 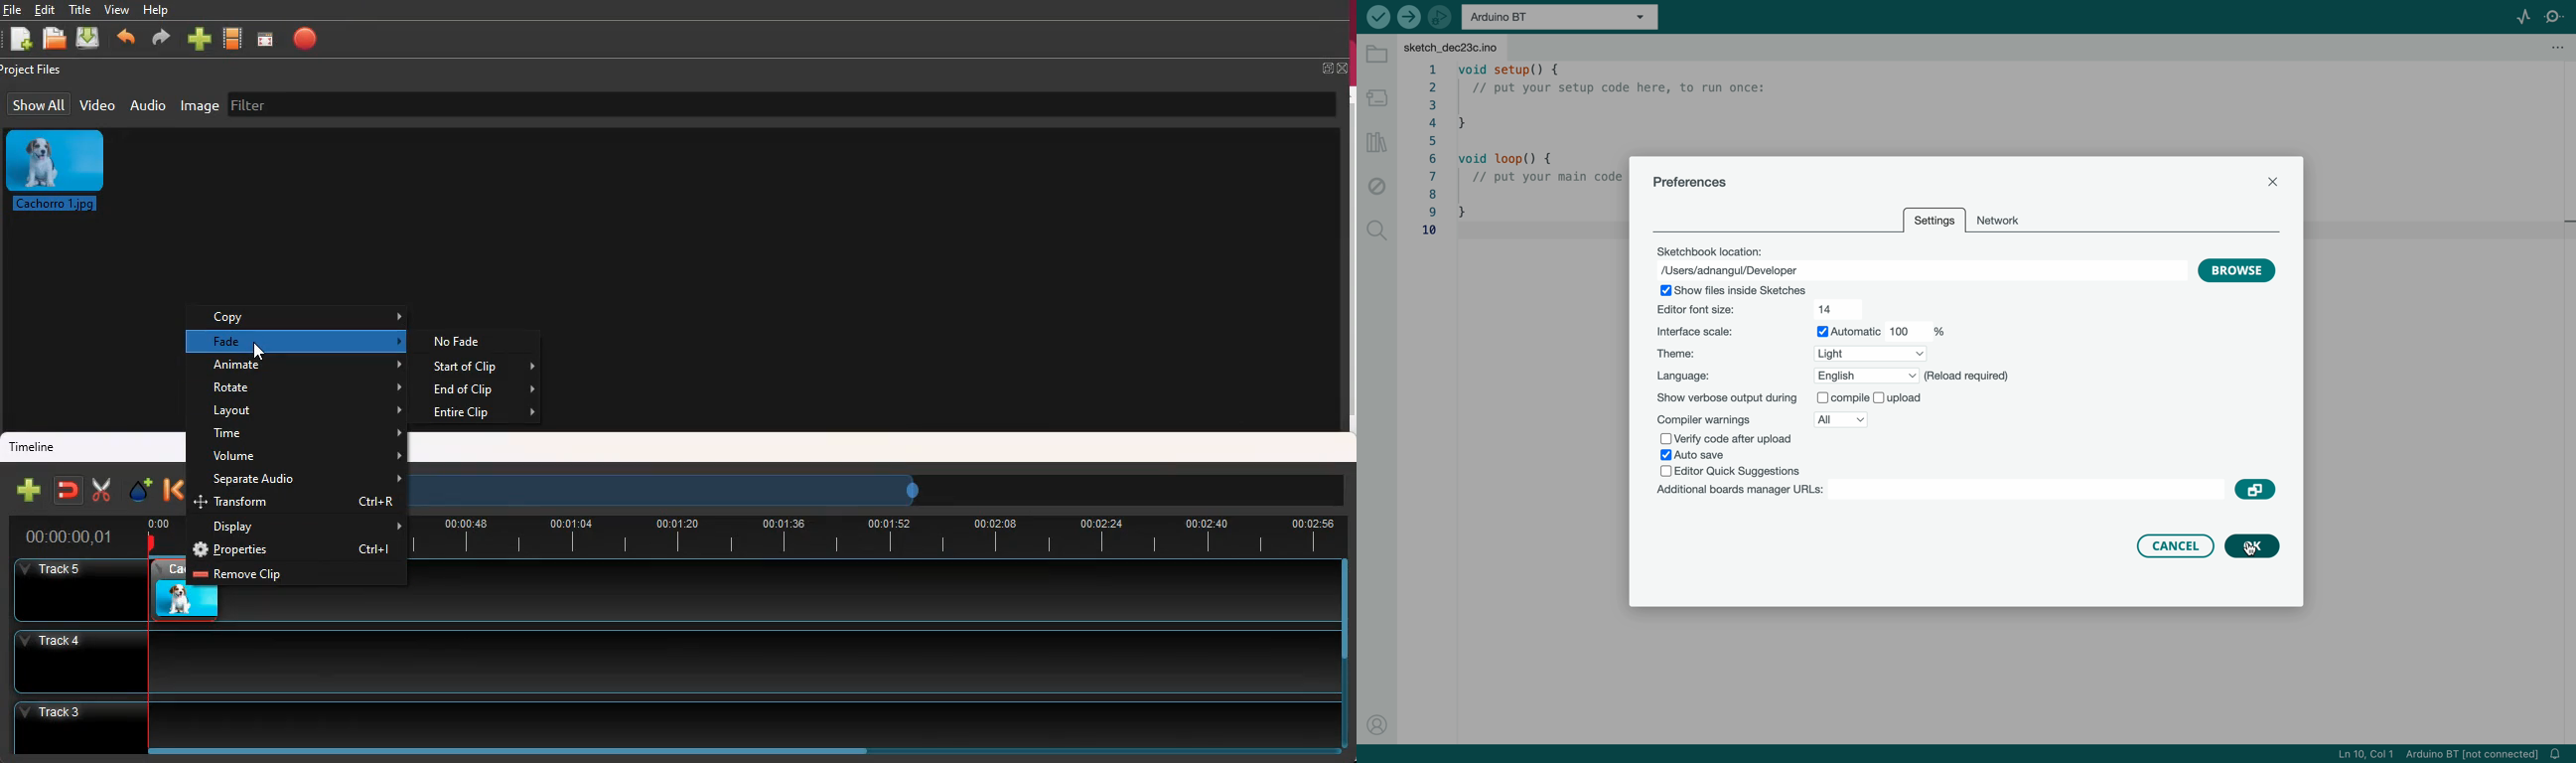 What do you see at coordinates (310, 38) in the screenshot?
I see `stop` at bounding box center [310, 38].